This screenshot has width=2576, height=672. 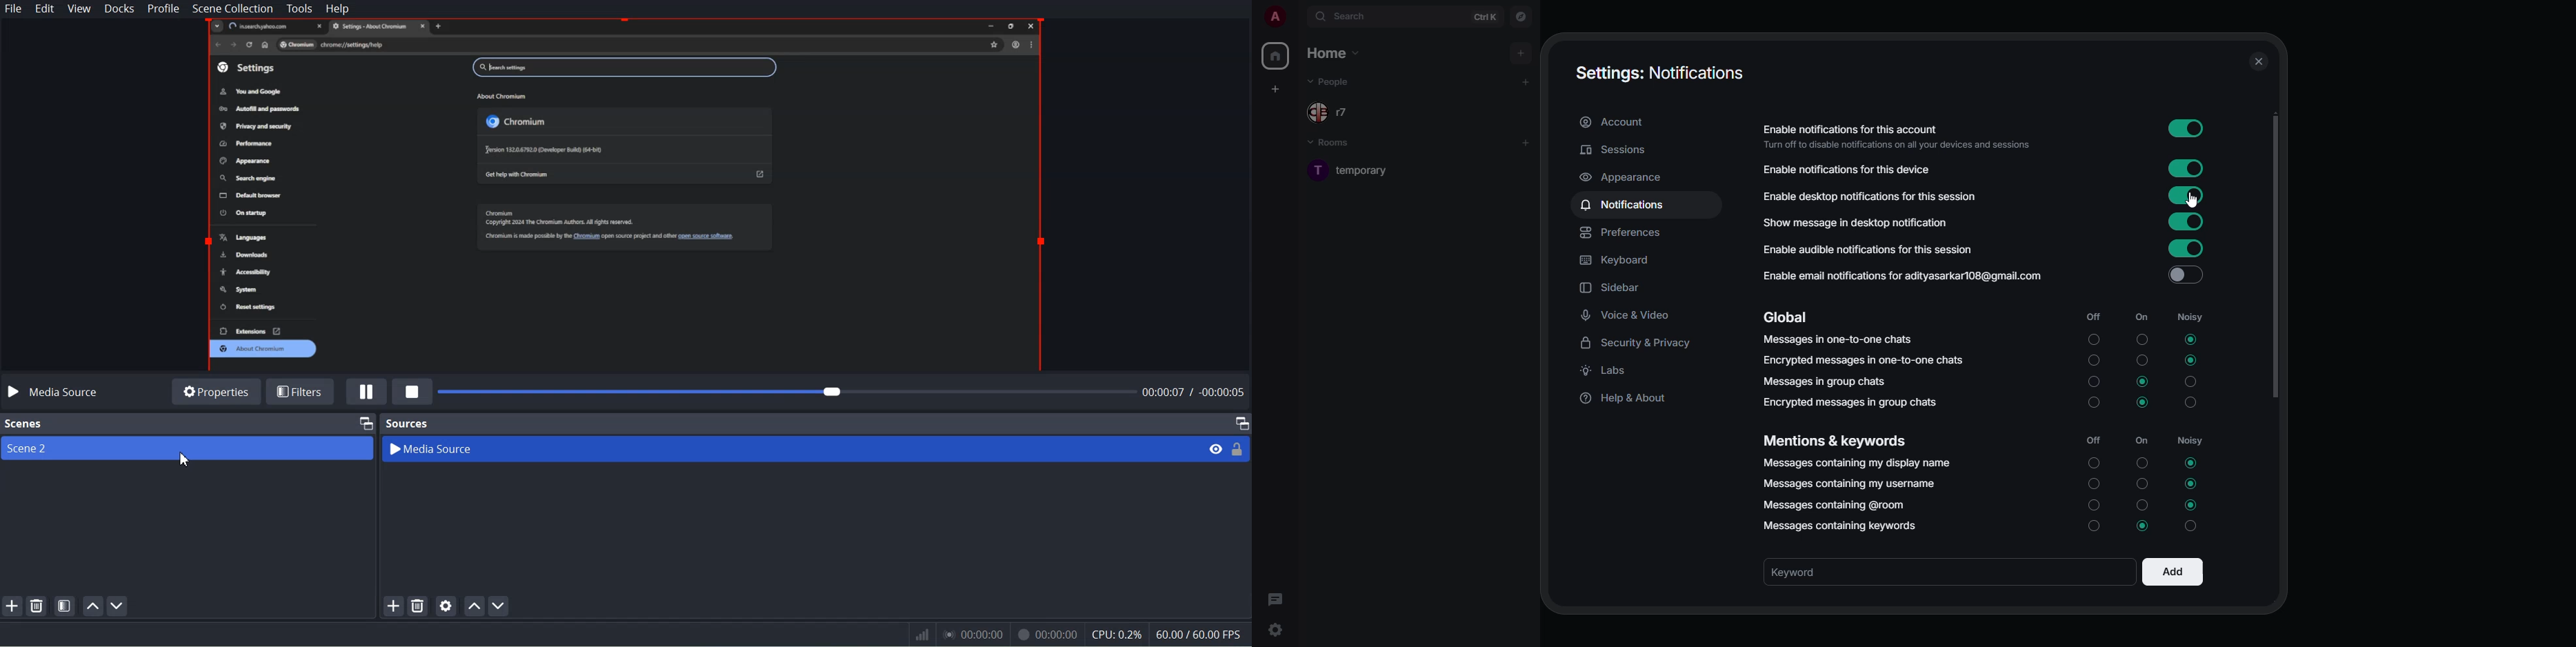 I want to click on Maximize, so click(x=1242, y=423).